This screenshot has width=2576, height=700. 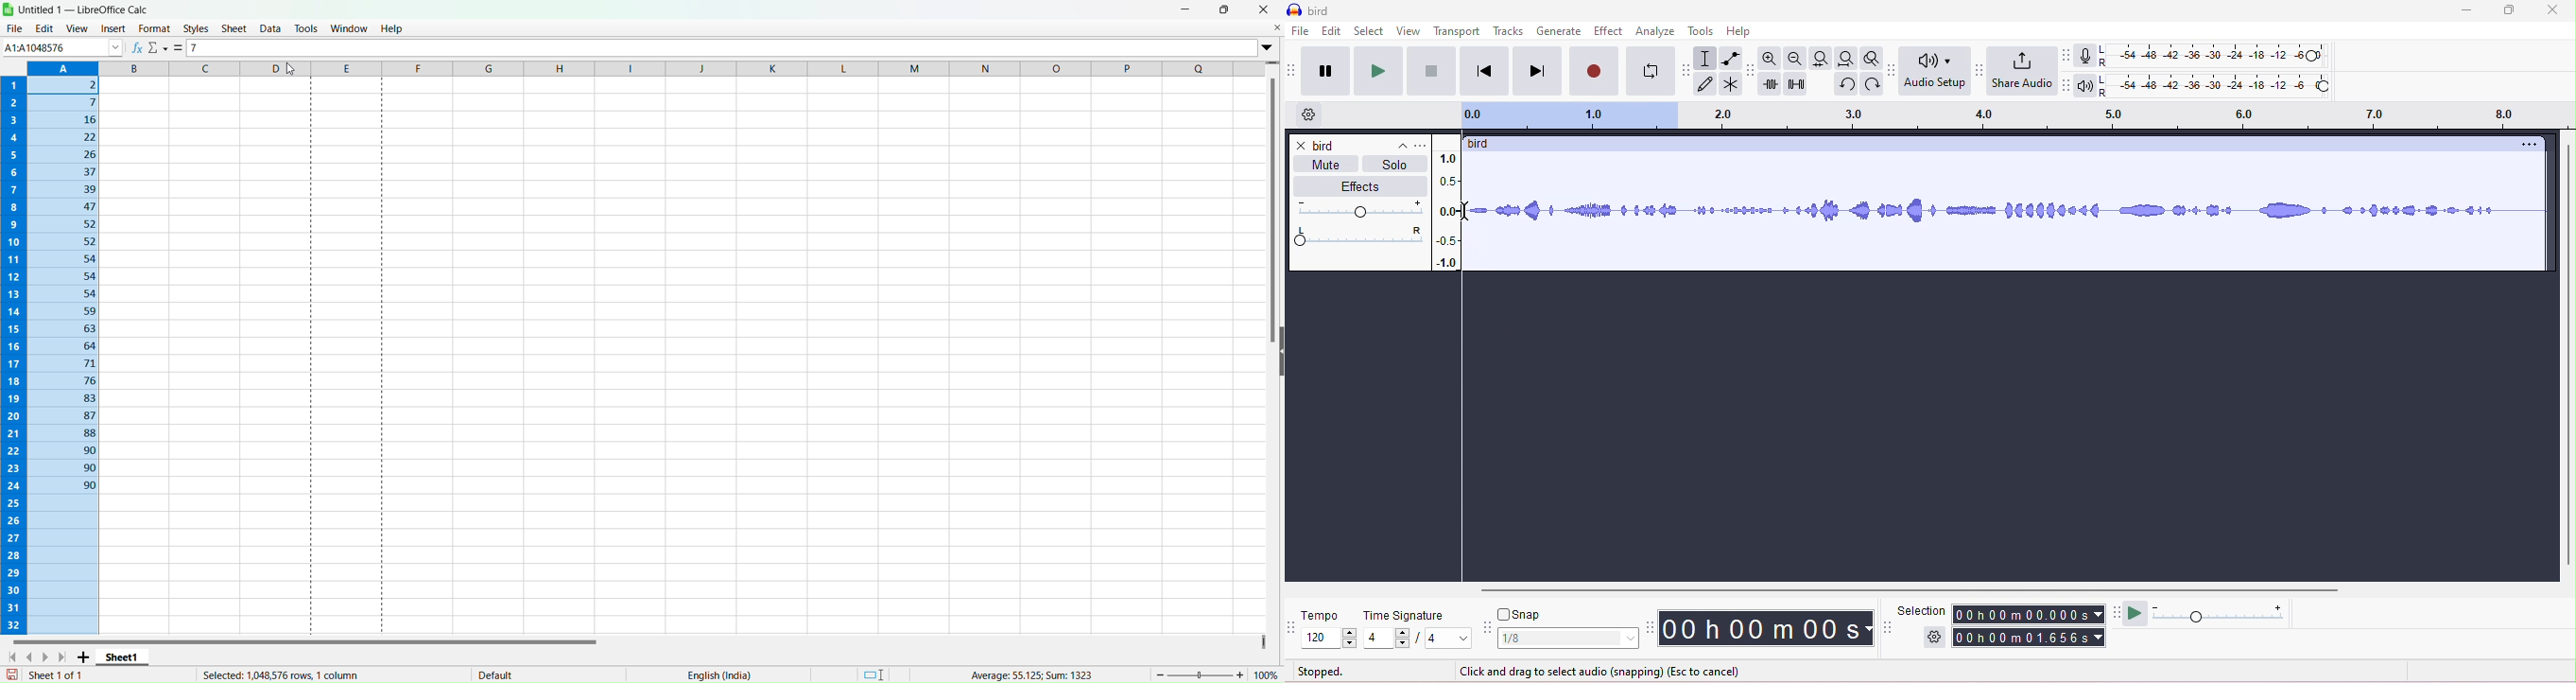 I want to click on play at speed/play at speed once, so click(x=2137, y=614).